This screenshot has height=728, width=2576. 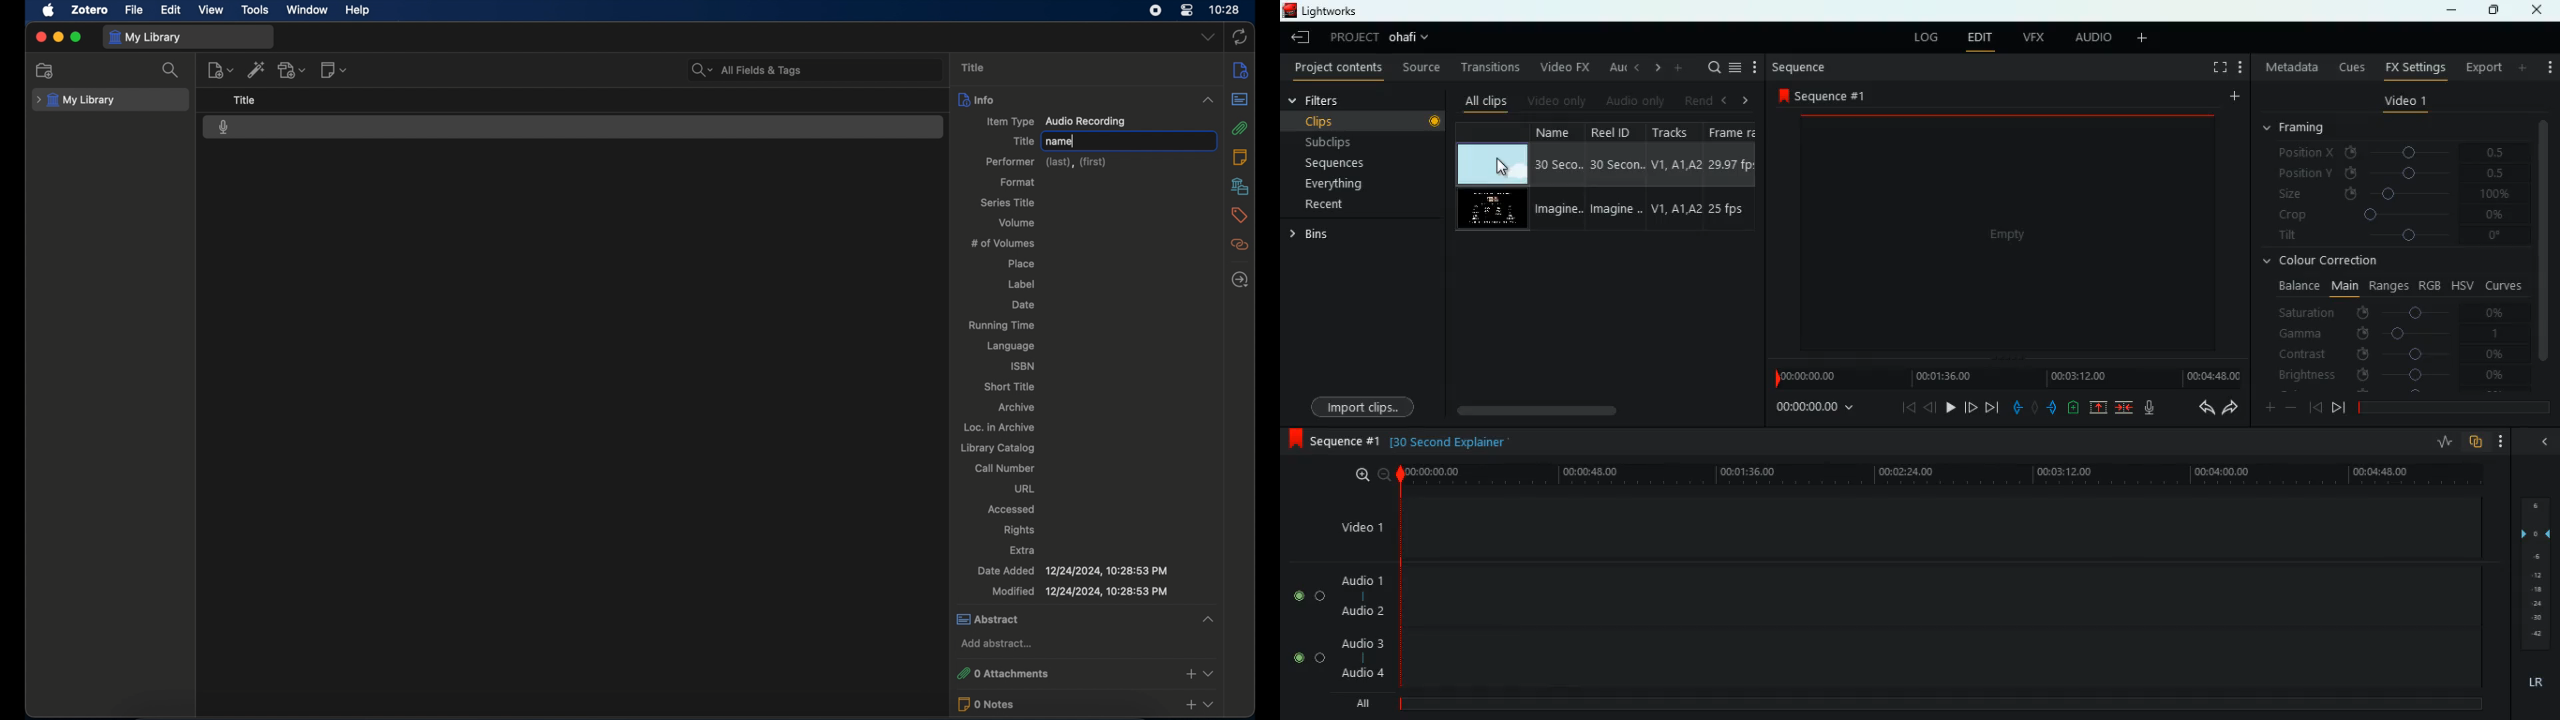 What do you see at coordinates (212, 9) in the screenshot?
I see `view` at bounding box center [212, 9].